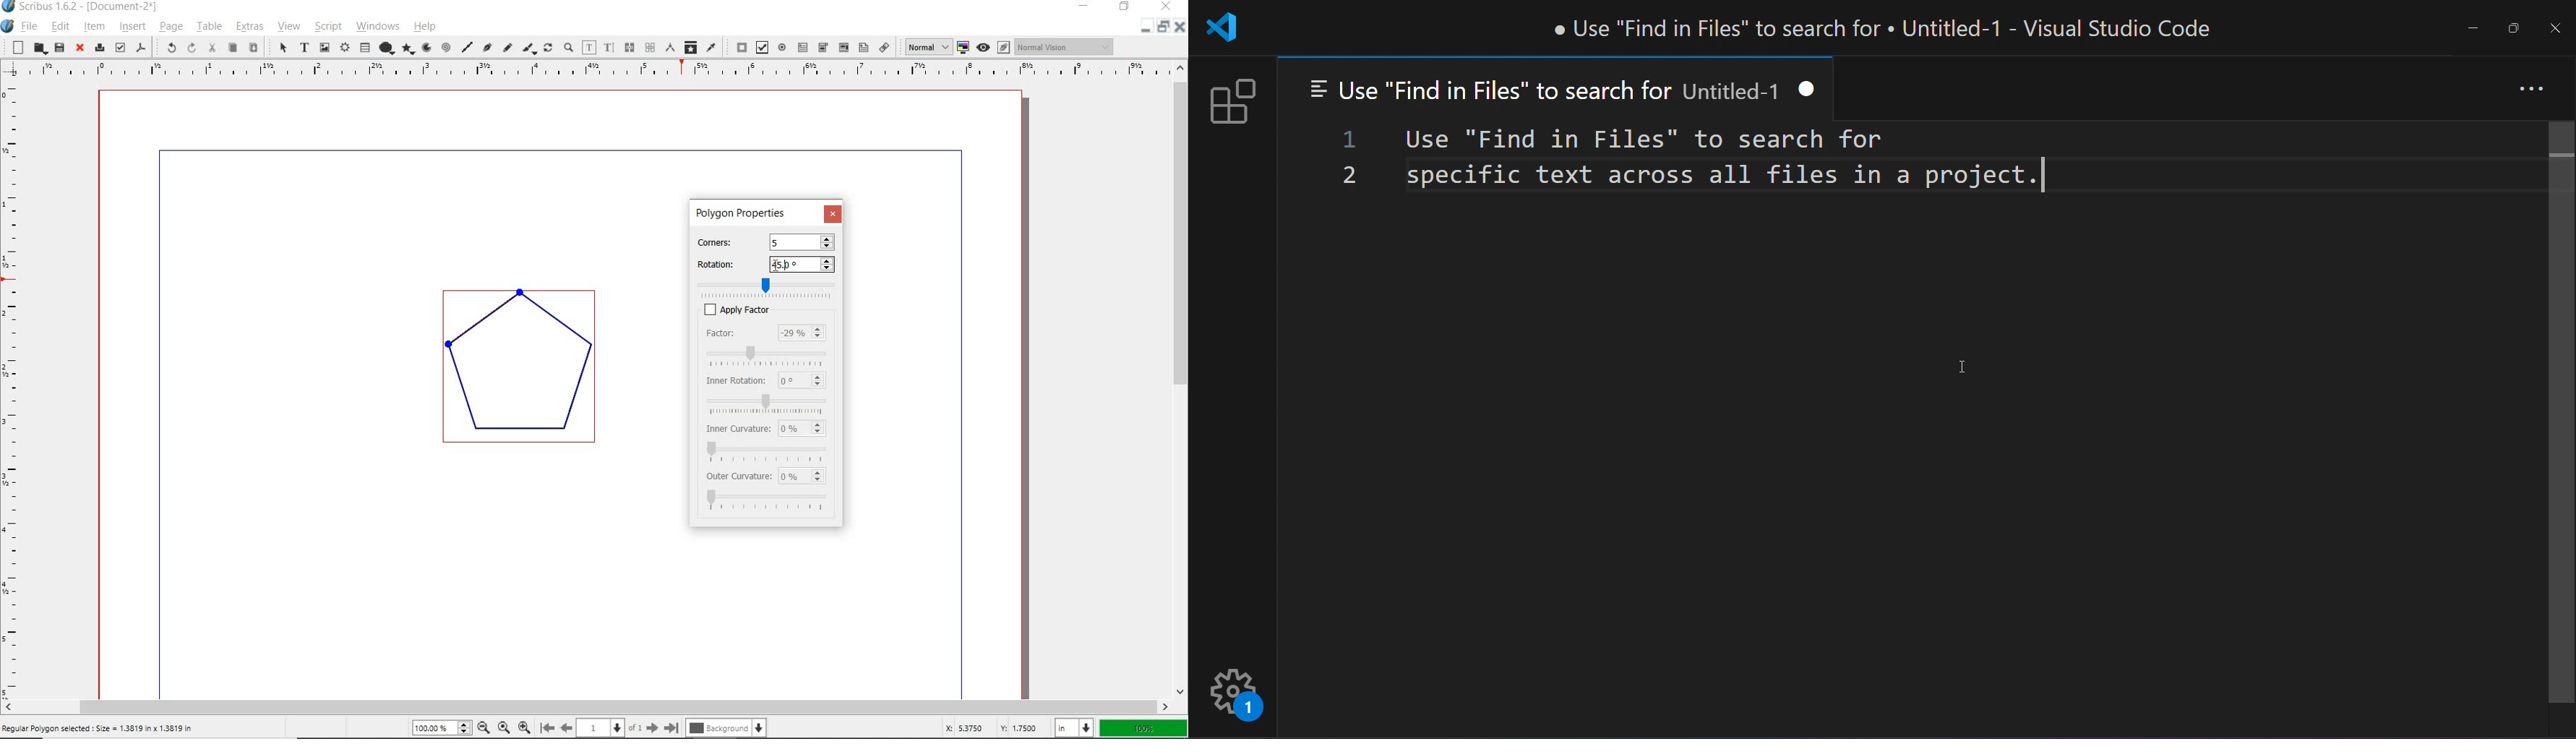 This screenshot has height=756, width=2576. What do you see at coordinates (1020, 726) in the screenshot?
I see `v 1.8558` at bounding box center [1020, 726].